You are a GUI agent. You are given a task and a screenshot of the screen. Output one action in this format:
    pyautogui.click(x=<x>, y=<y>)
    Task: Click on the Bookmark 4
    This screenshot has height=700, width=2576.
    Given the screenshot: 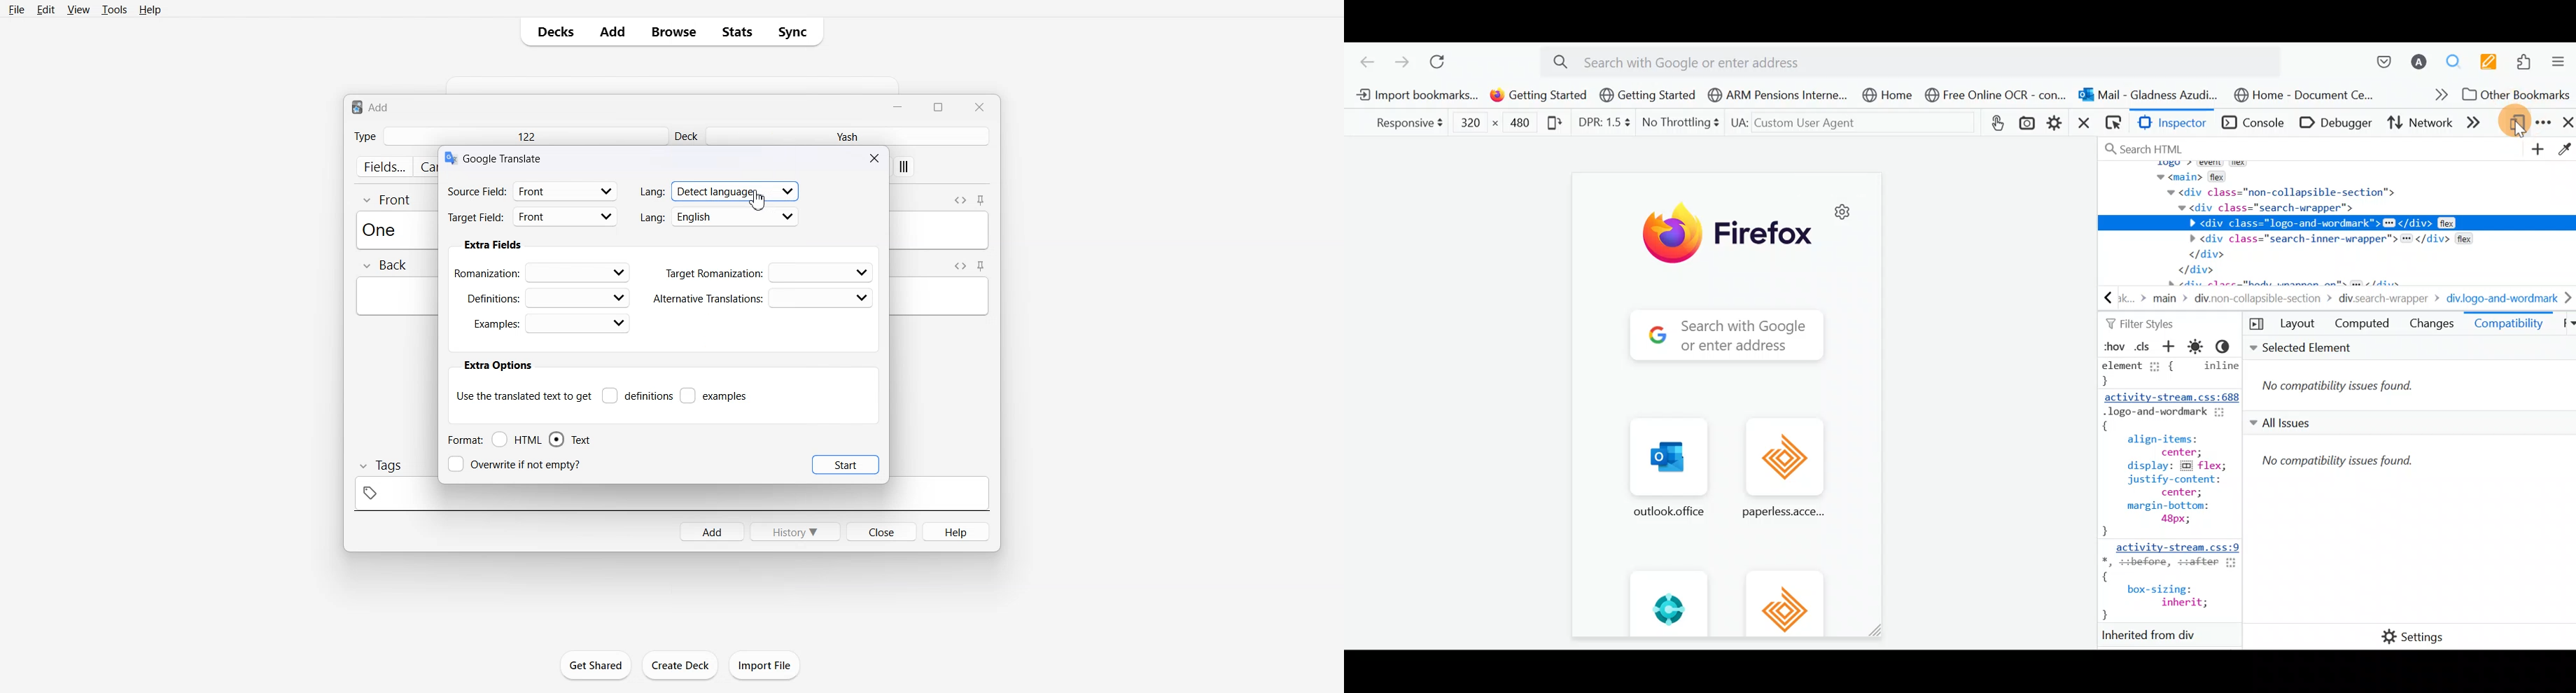 What is the action you would take?
    pyautogui.click(x=1773, y=94)
    